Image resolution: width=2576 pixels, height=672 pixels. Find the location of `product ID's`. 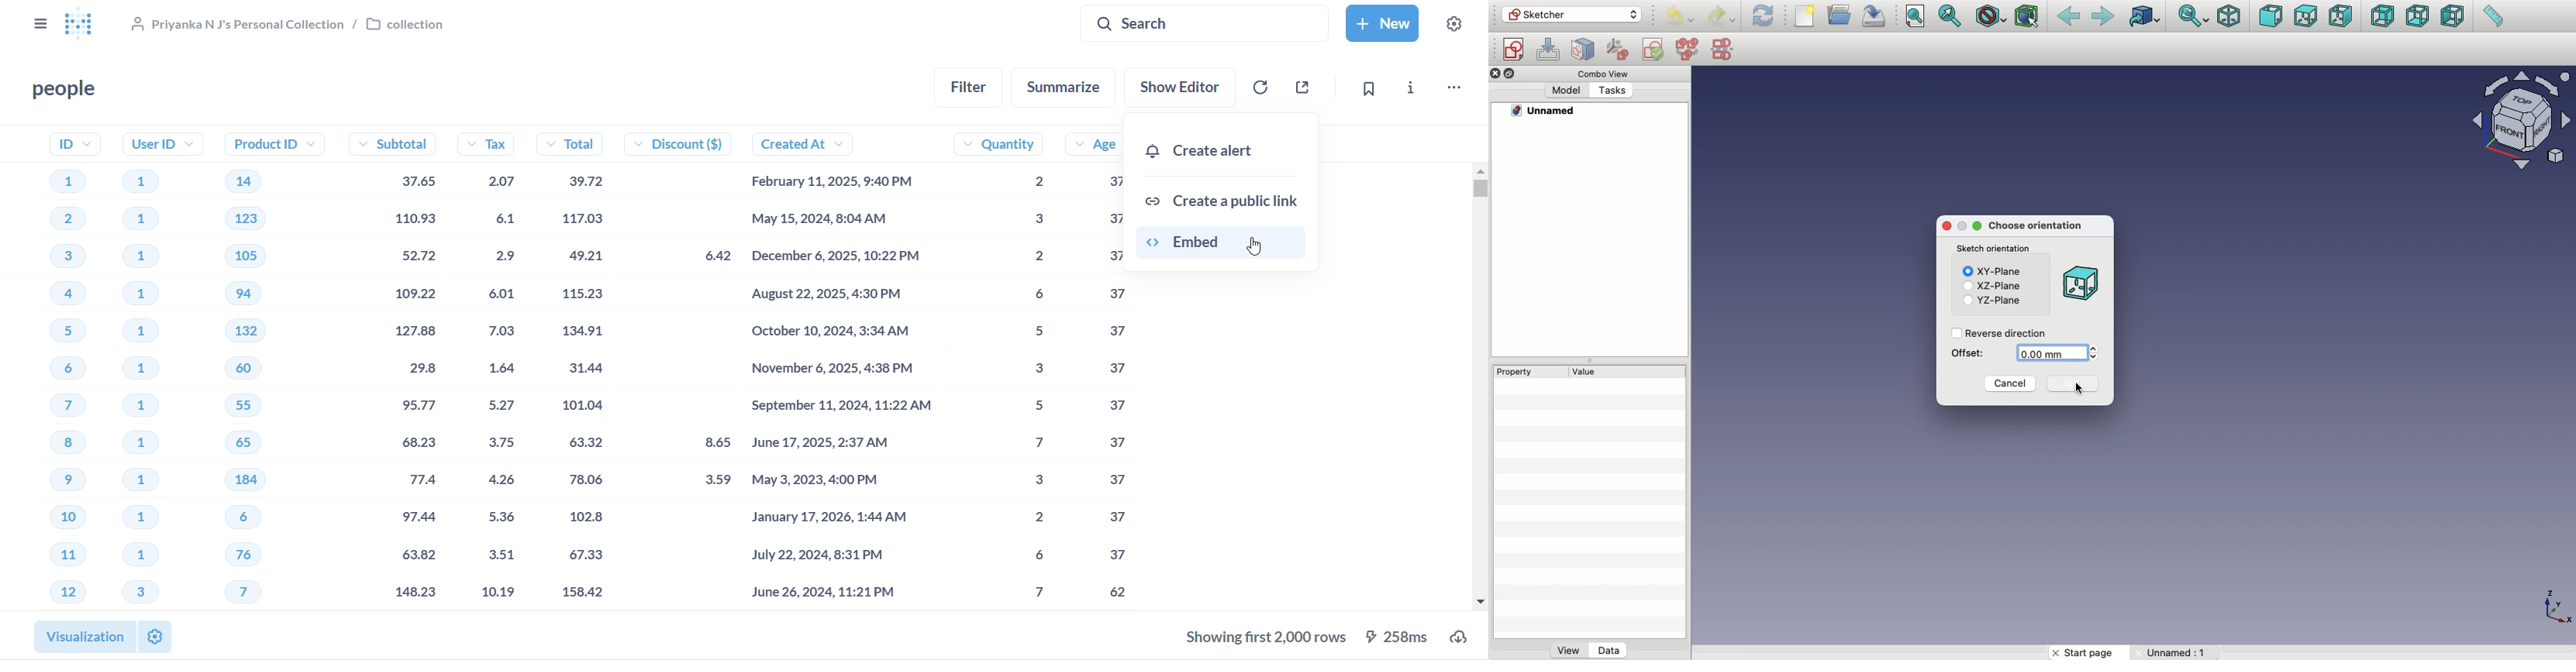

product ID's is located at coordinates (265, 367).